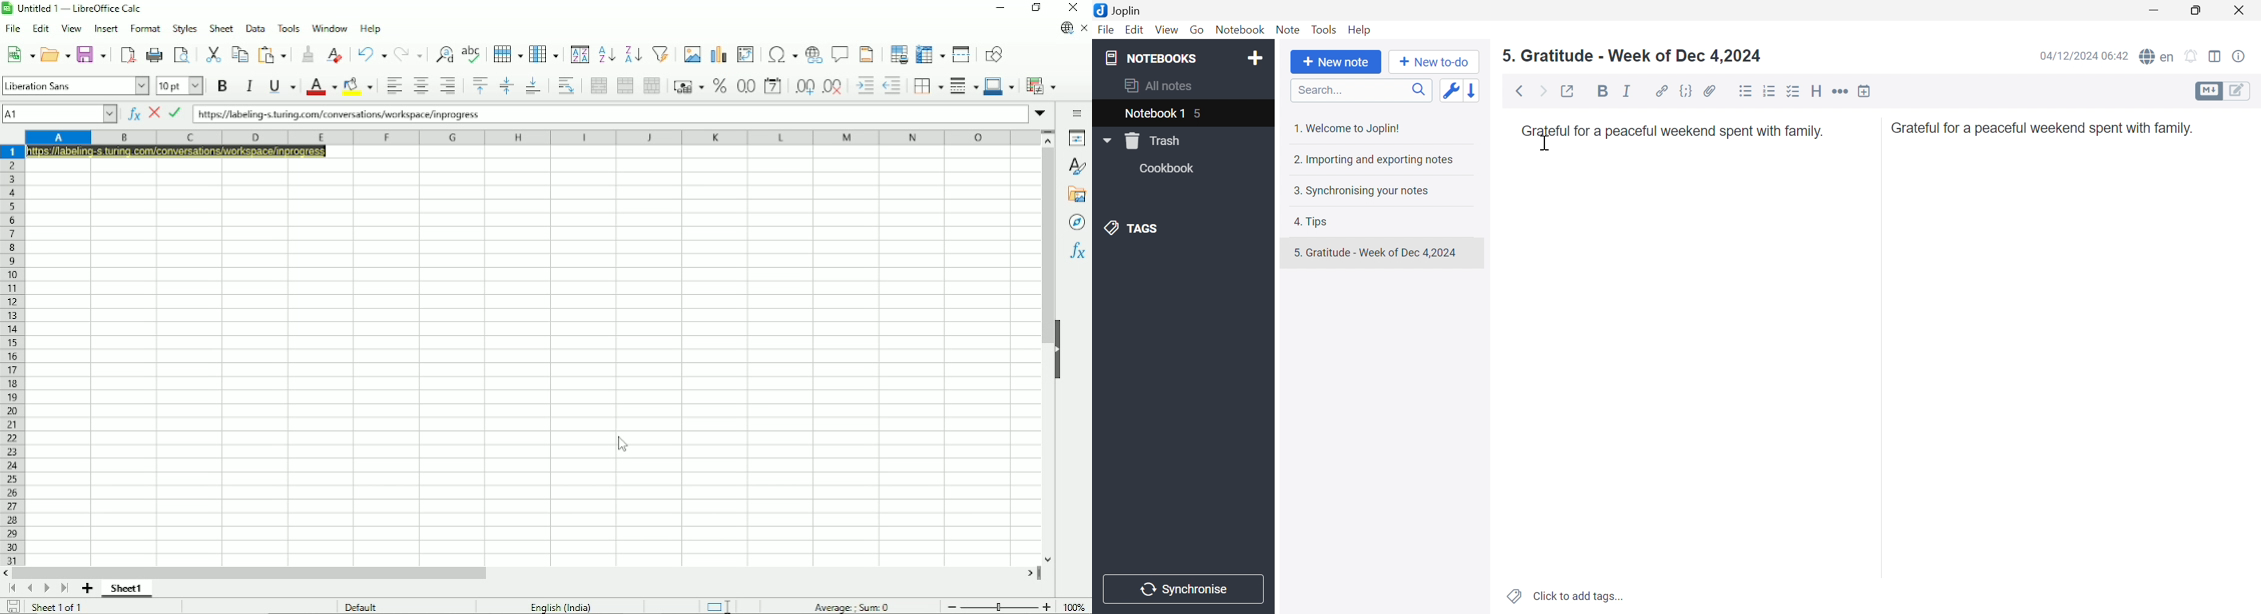 Image resolution: width=2268 pixels, height=616 pixels. Describe the element at coordinates (1077, 166) in the screenshot. I see `Styles` at that location.